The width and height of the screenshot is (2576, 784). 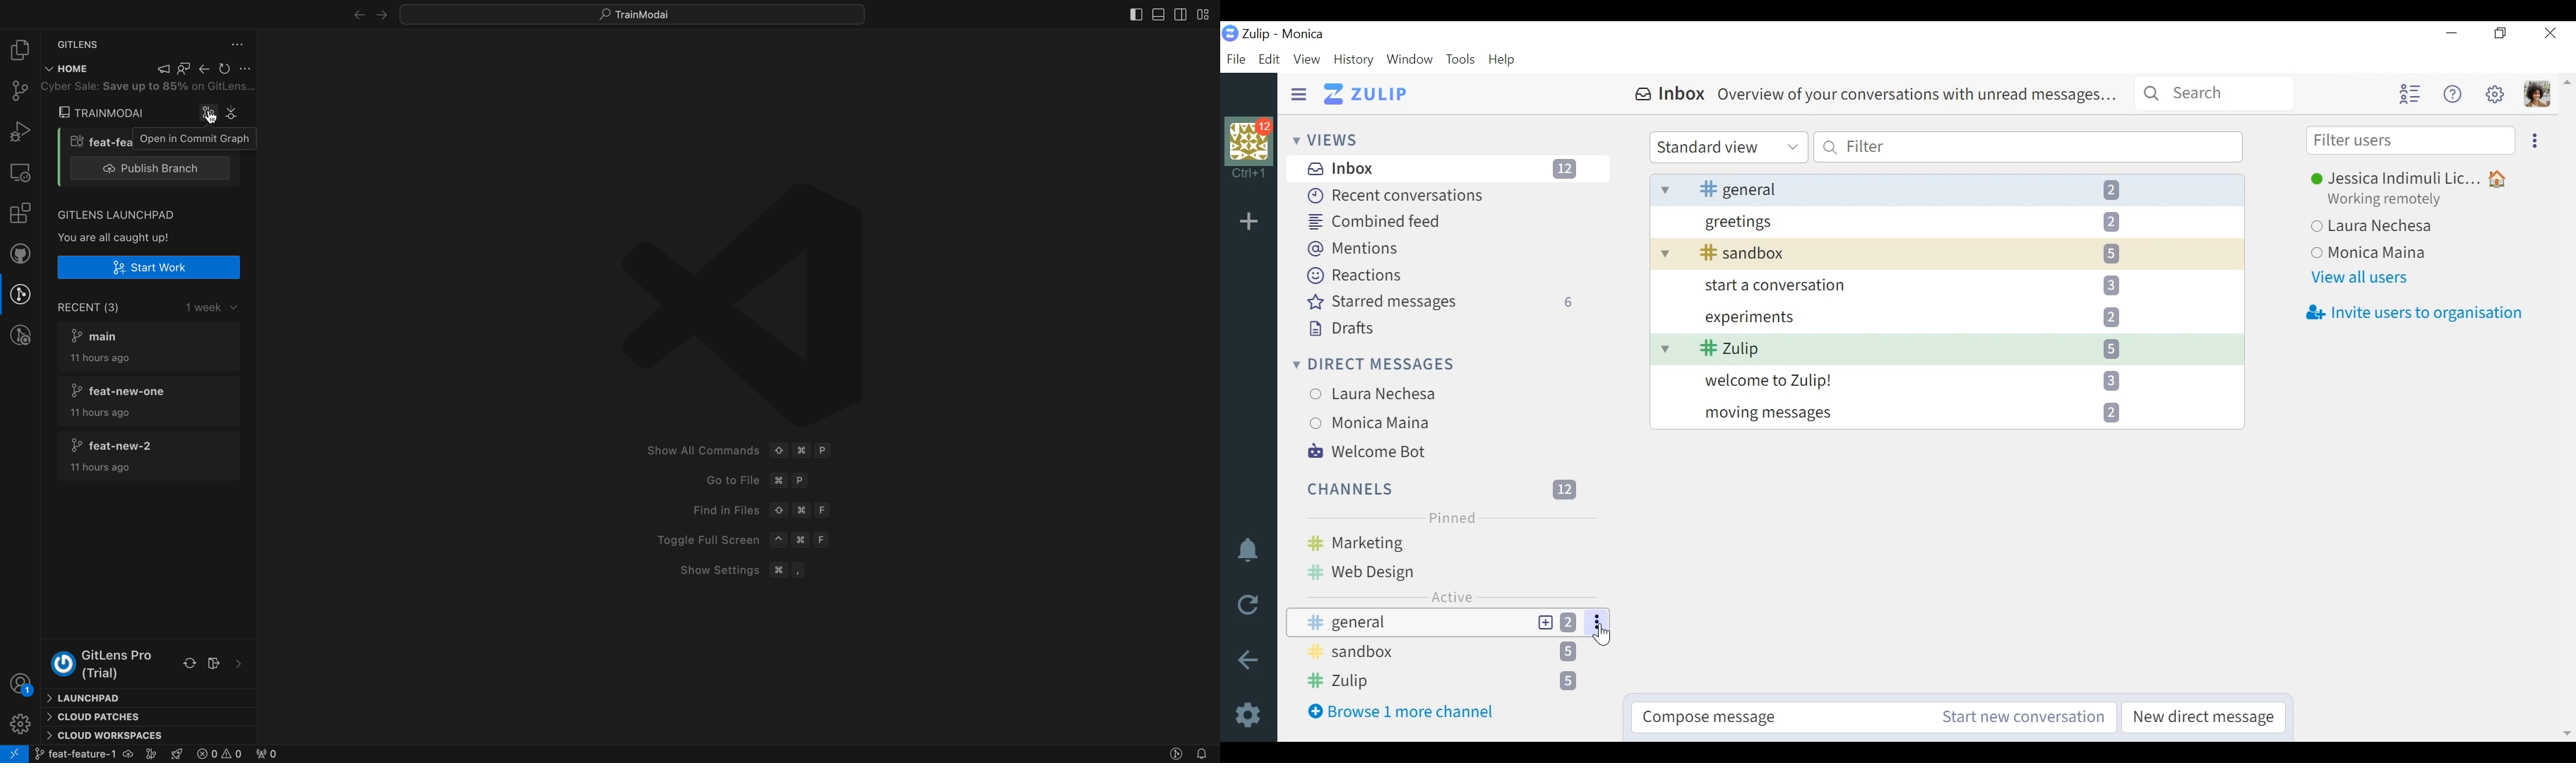 What do you see at coordinates (19, 724) in the screenshot?
I see `Settings ` at bounding box center [19, 724].